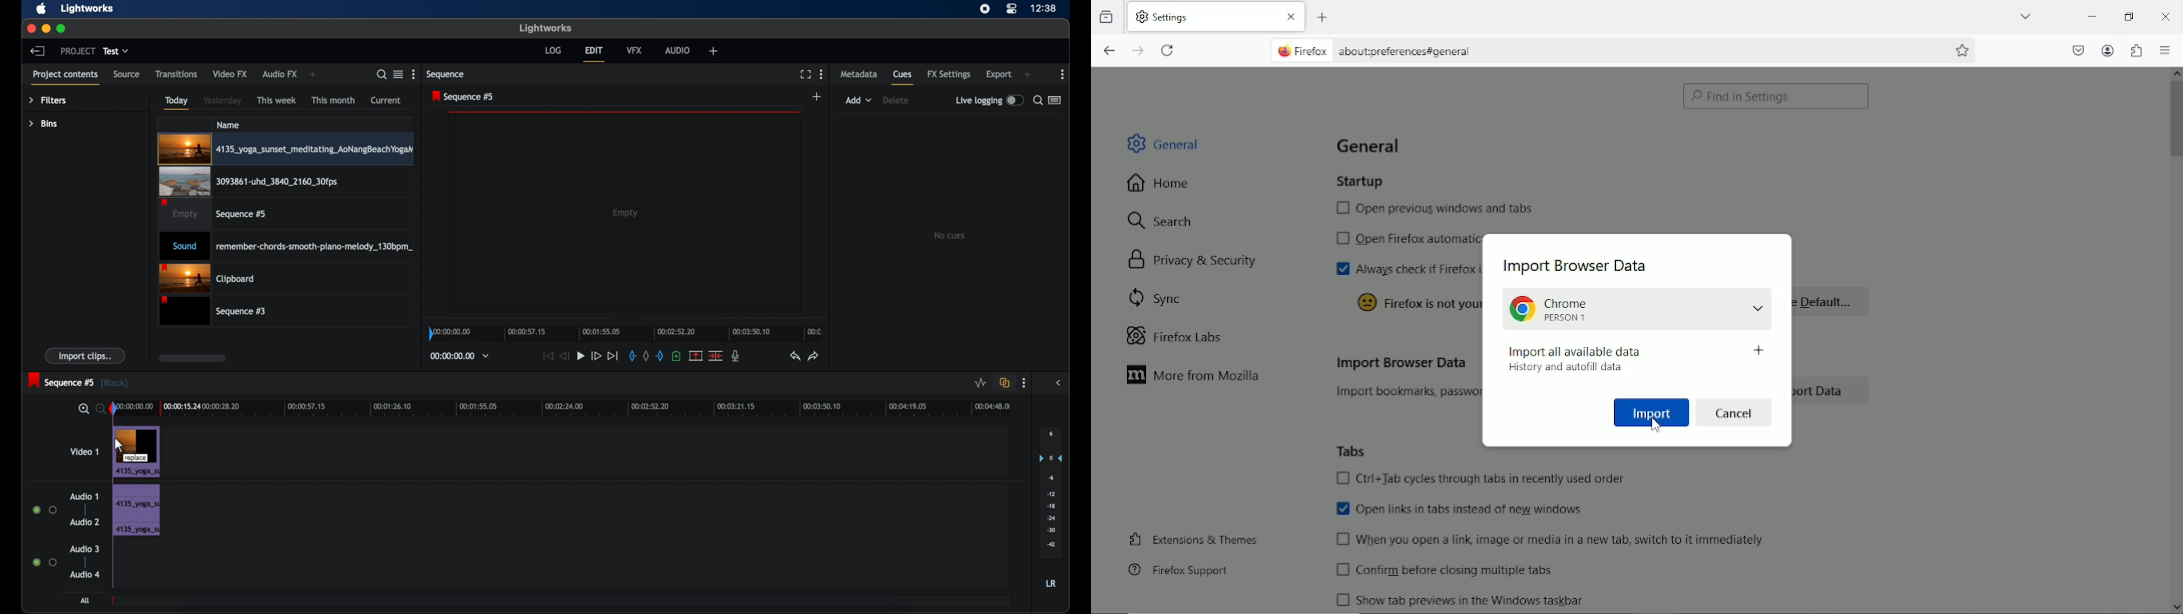 This screenshot has width=2184, height=616. I want to click on redo, so click(814, 356).